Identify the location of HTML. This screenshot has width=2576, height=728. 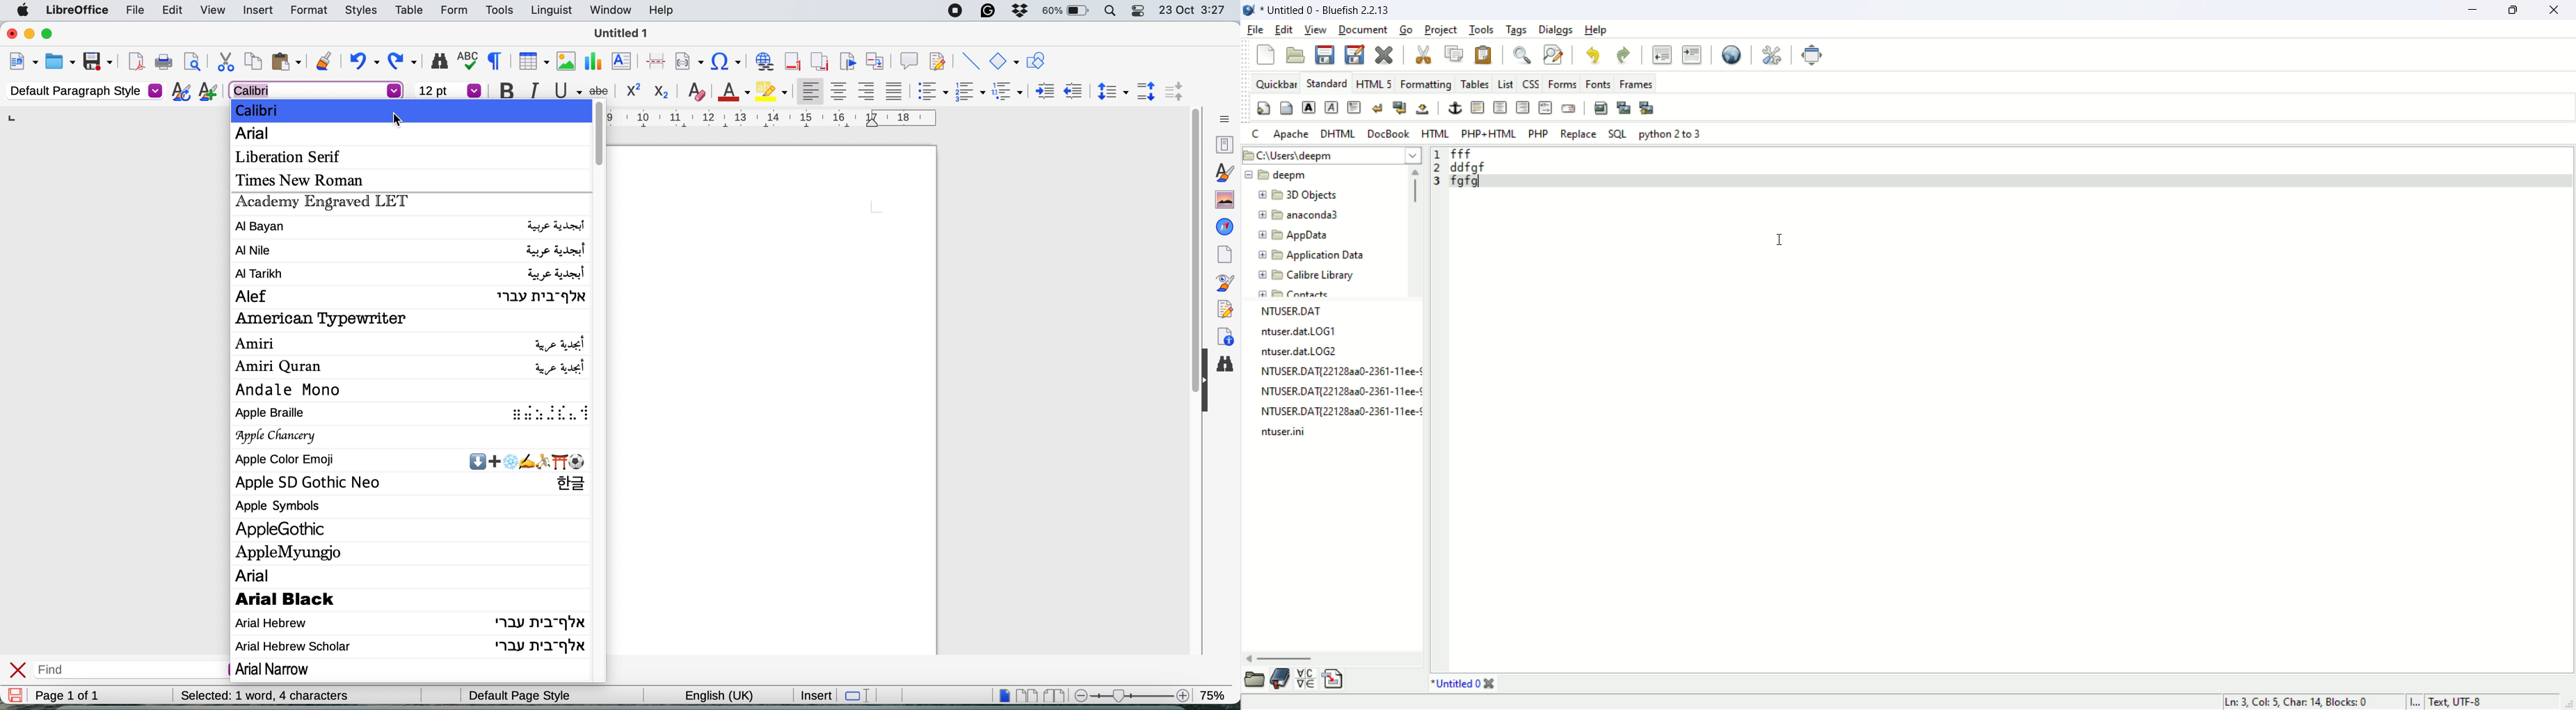
(1434, 133).